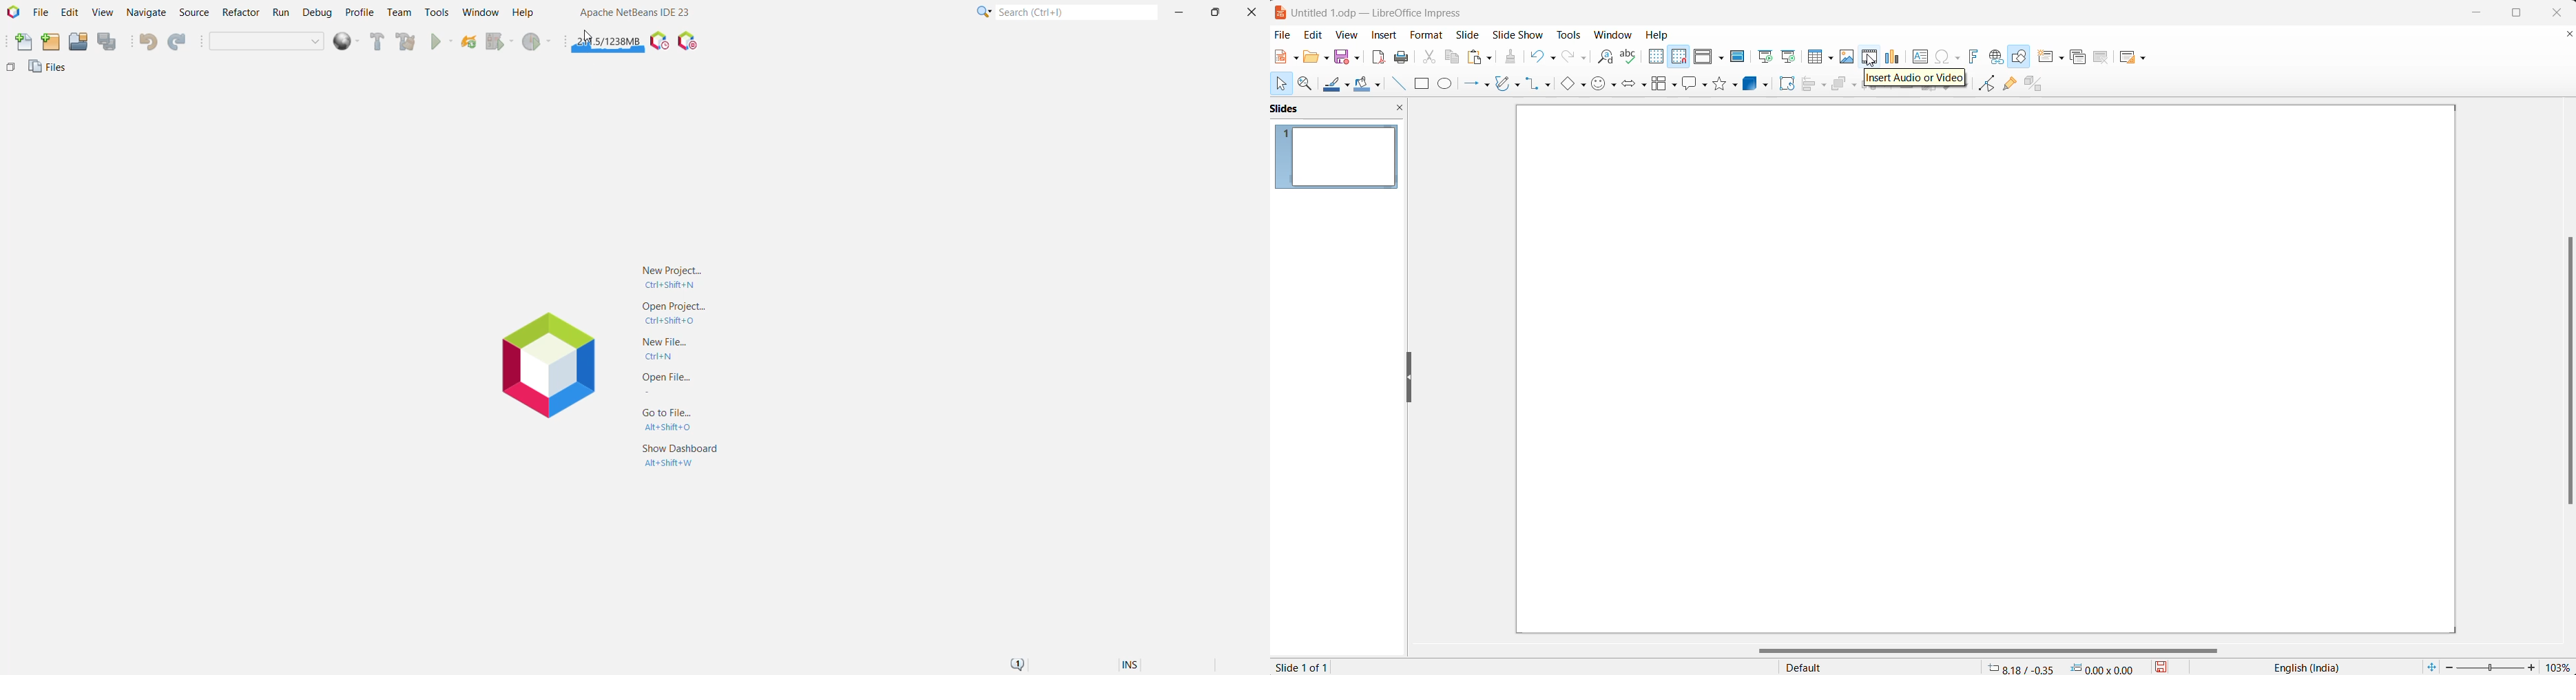 The height and width of the screenshot is (700, 2576). I want to click on help, so click(1656, 34).